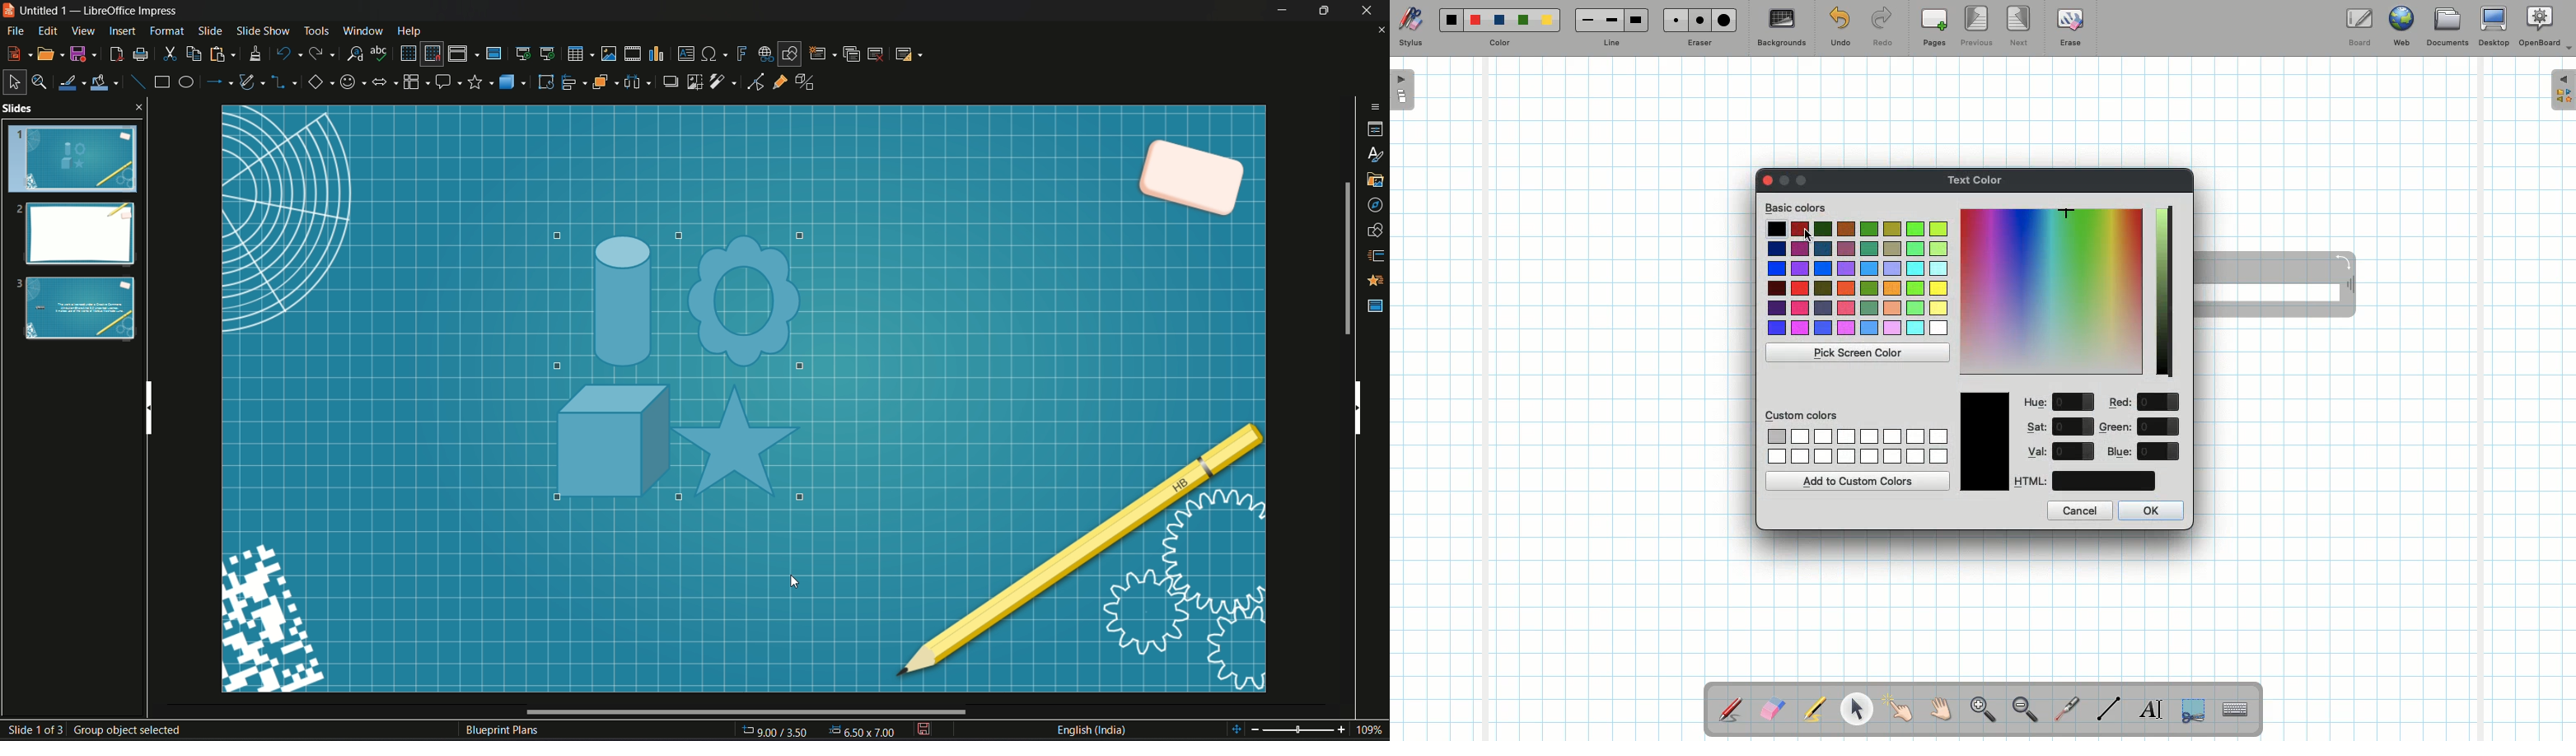 This screenshot has height=756, width=2576. I want to click on Medium line, so click(1611, 20).